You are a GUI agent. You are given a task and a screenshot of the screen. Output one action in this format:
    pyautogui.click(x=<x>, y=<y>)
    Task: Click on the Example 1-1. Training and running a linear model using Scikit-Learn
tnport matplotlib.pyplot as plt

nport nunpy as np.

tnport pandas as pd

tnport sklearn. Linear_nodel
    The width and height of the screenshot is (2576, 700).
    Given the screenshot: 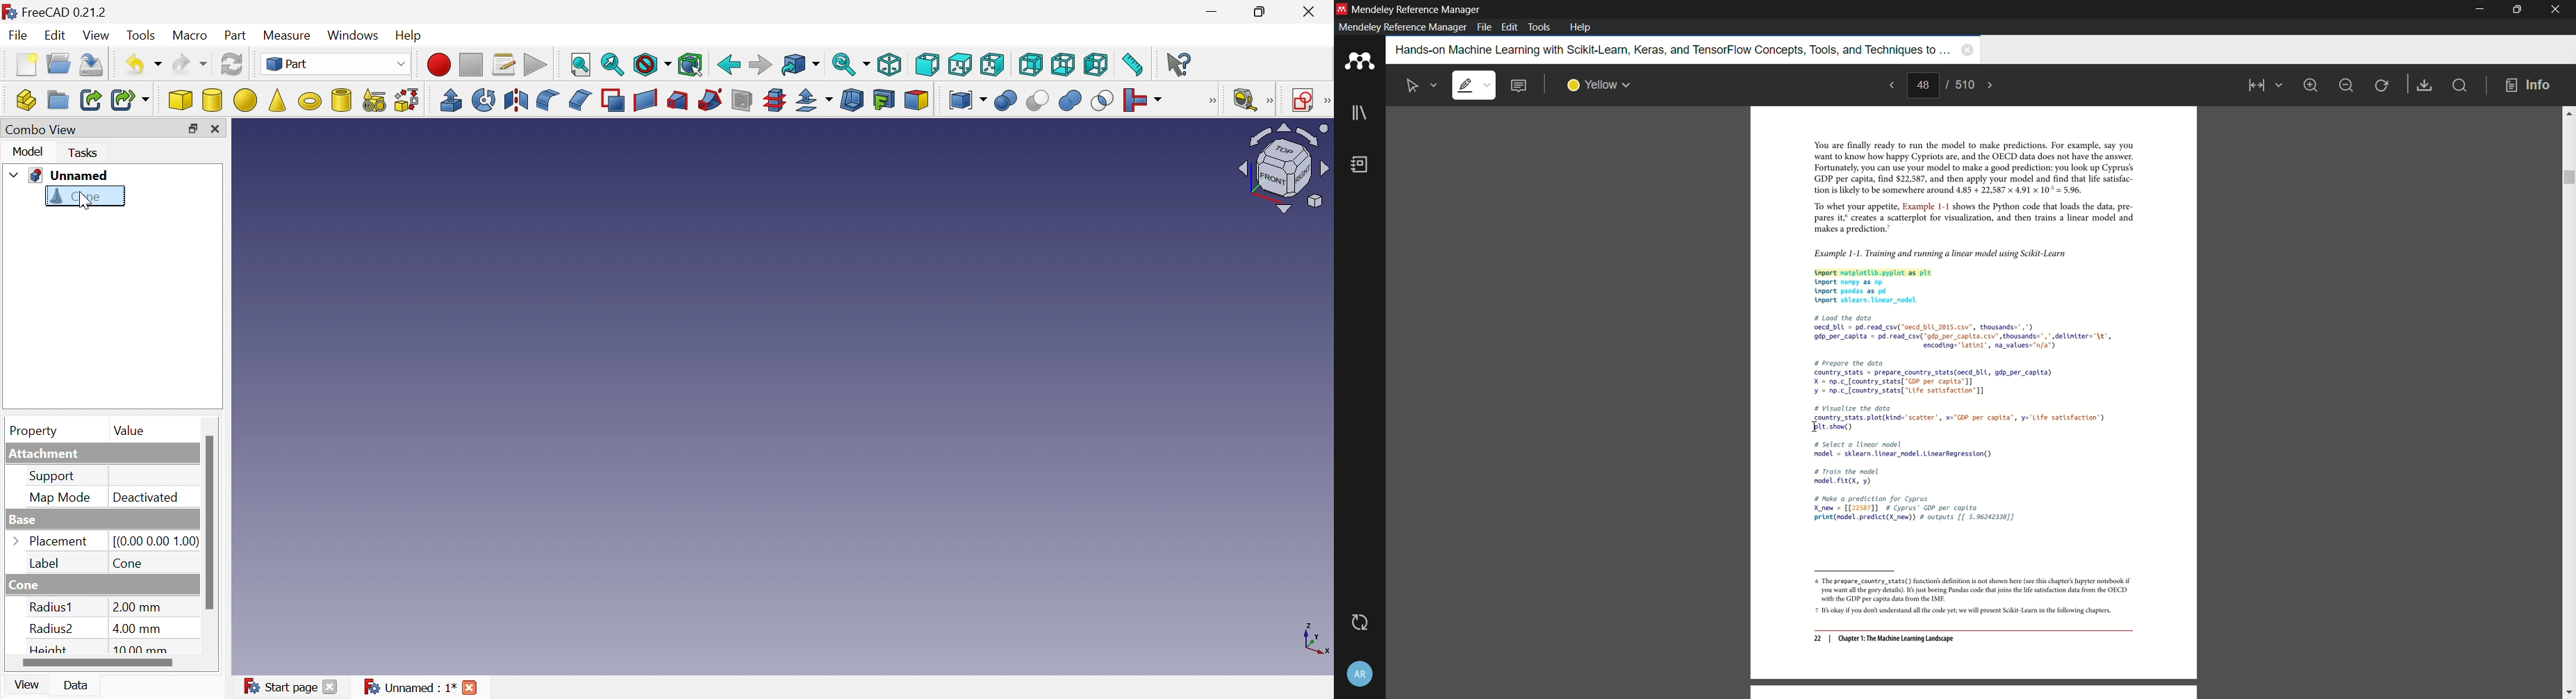 What is the action you would take?
    pyautogui.click(x=1965, y=274)
    